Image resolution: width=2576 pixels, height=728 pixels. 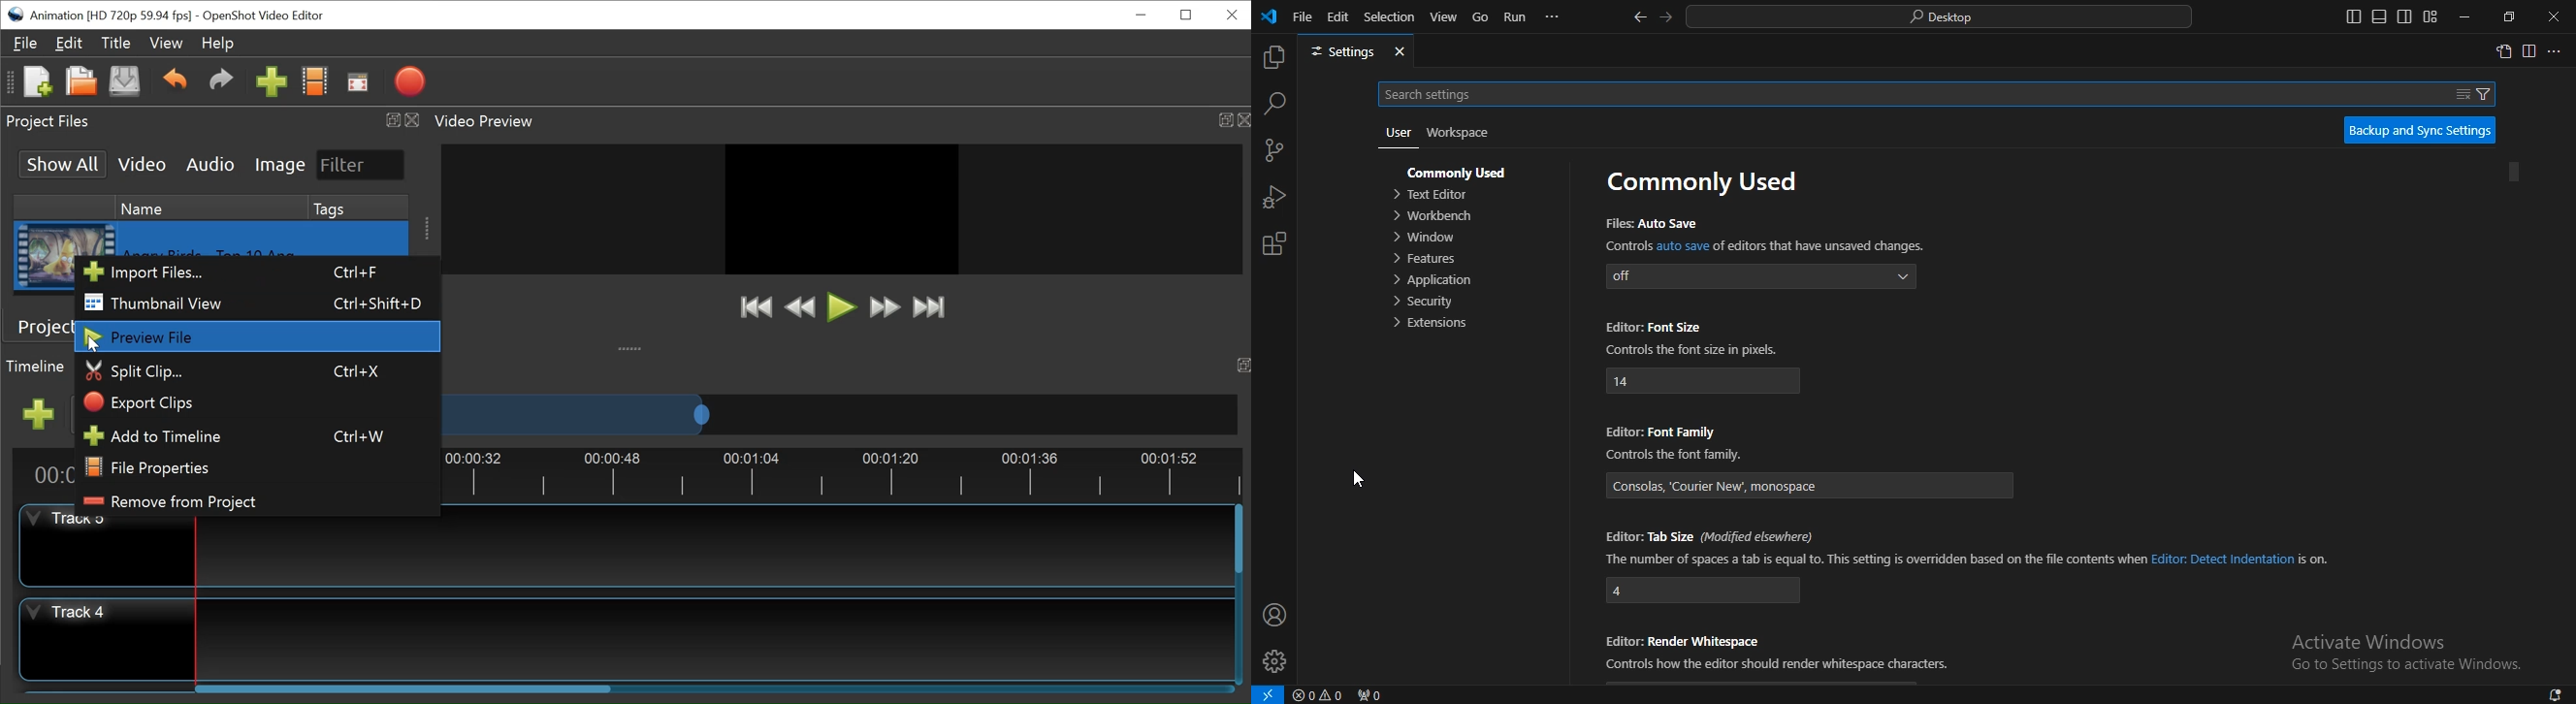 What do you see at coordinates (1953, 93) in the screenshot?
I see `Search settings` at bounding box center [1953, 93].